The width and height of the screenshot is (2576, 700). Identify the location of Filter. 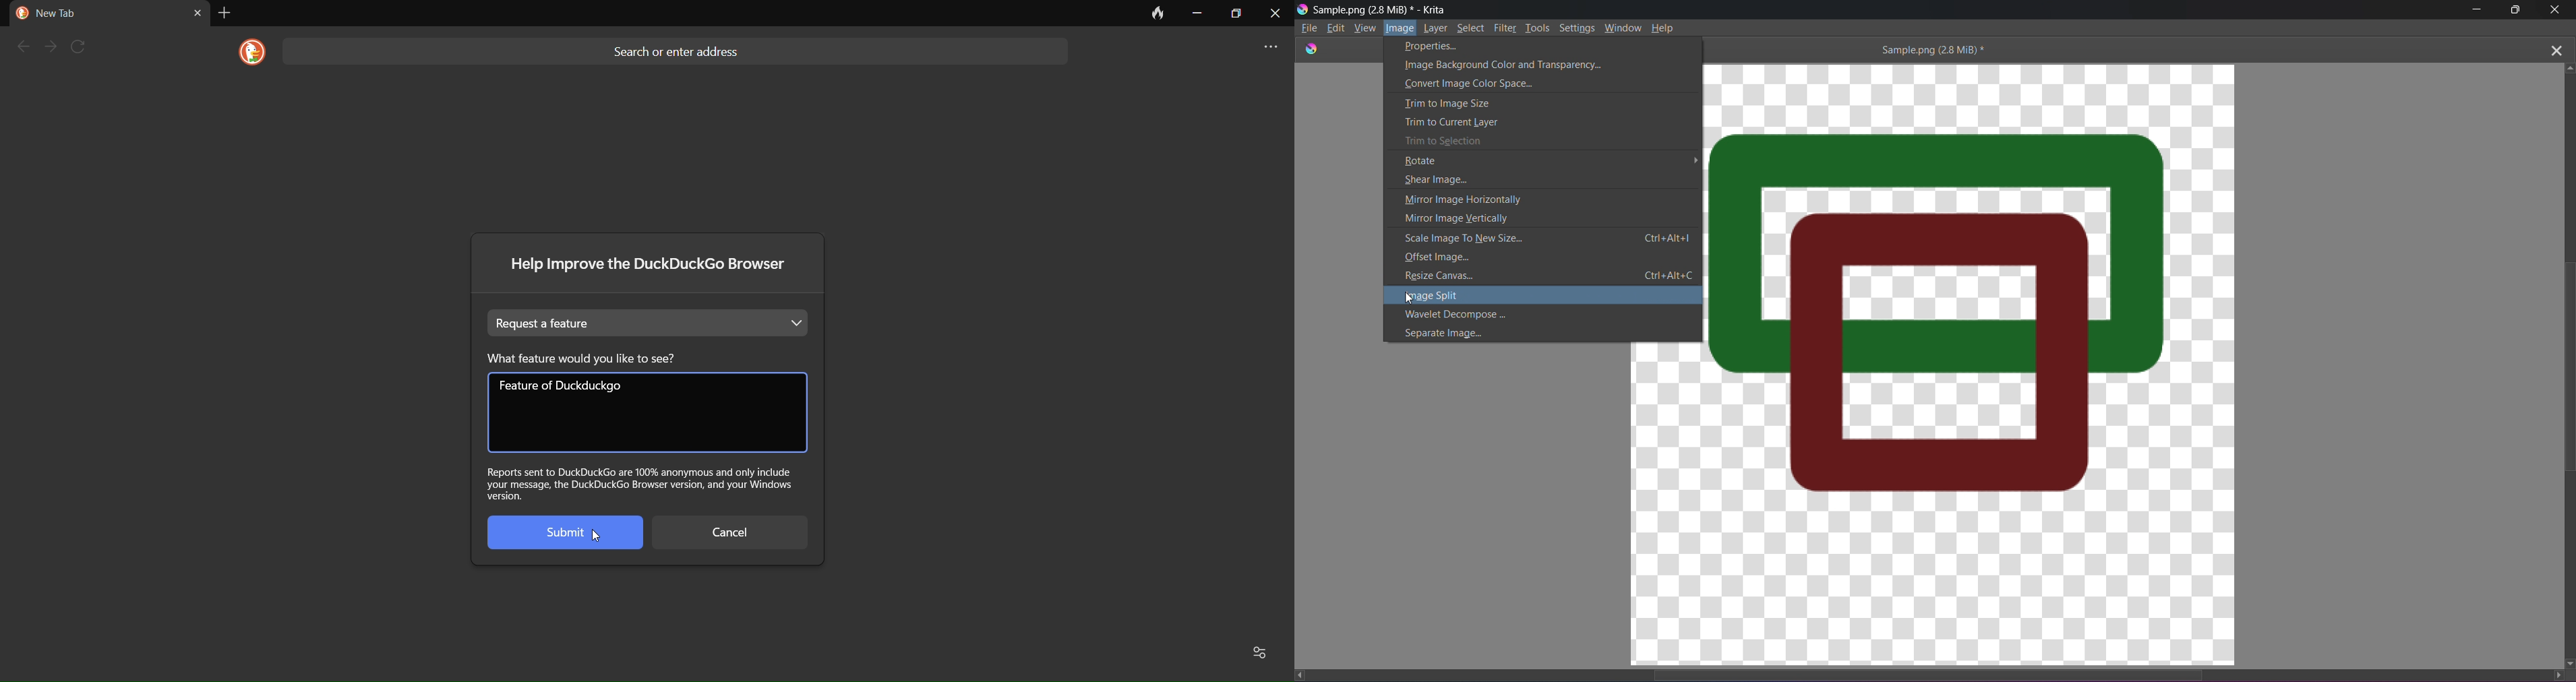
(1507, 27).